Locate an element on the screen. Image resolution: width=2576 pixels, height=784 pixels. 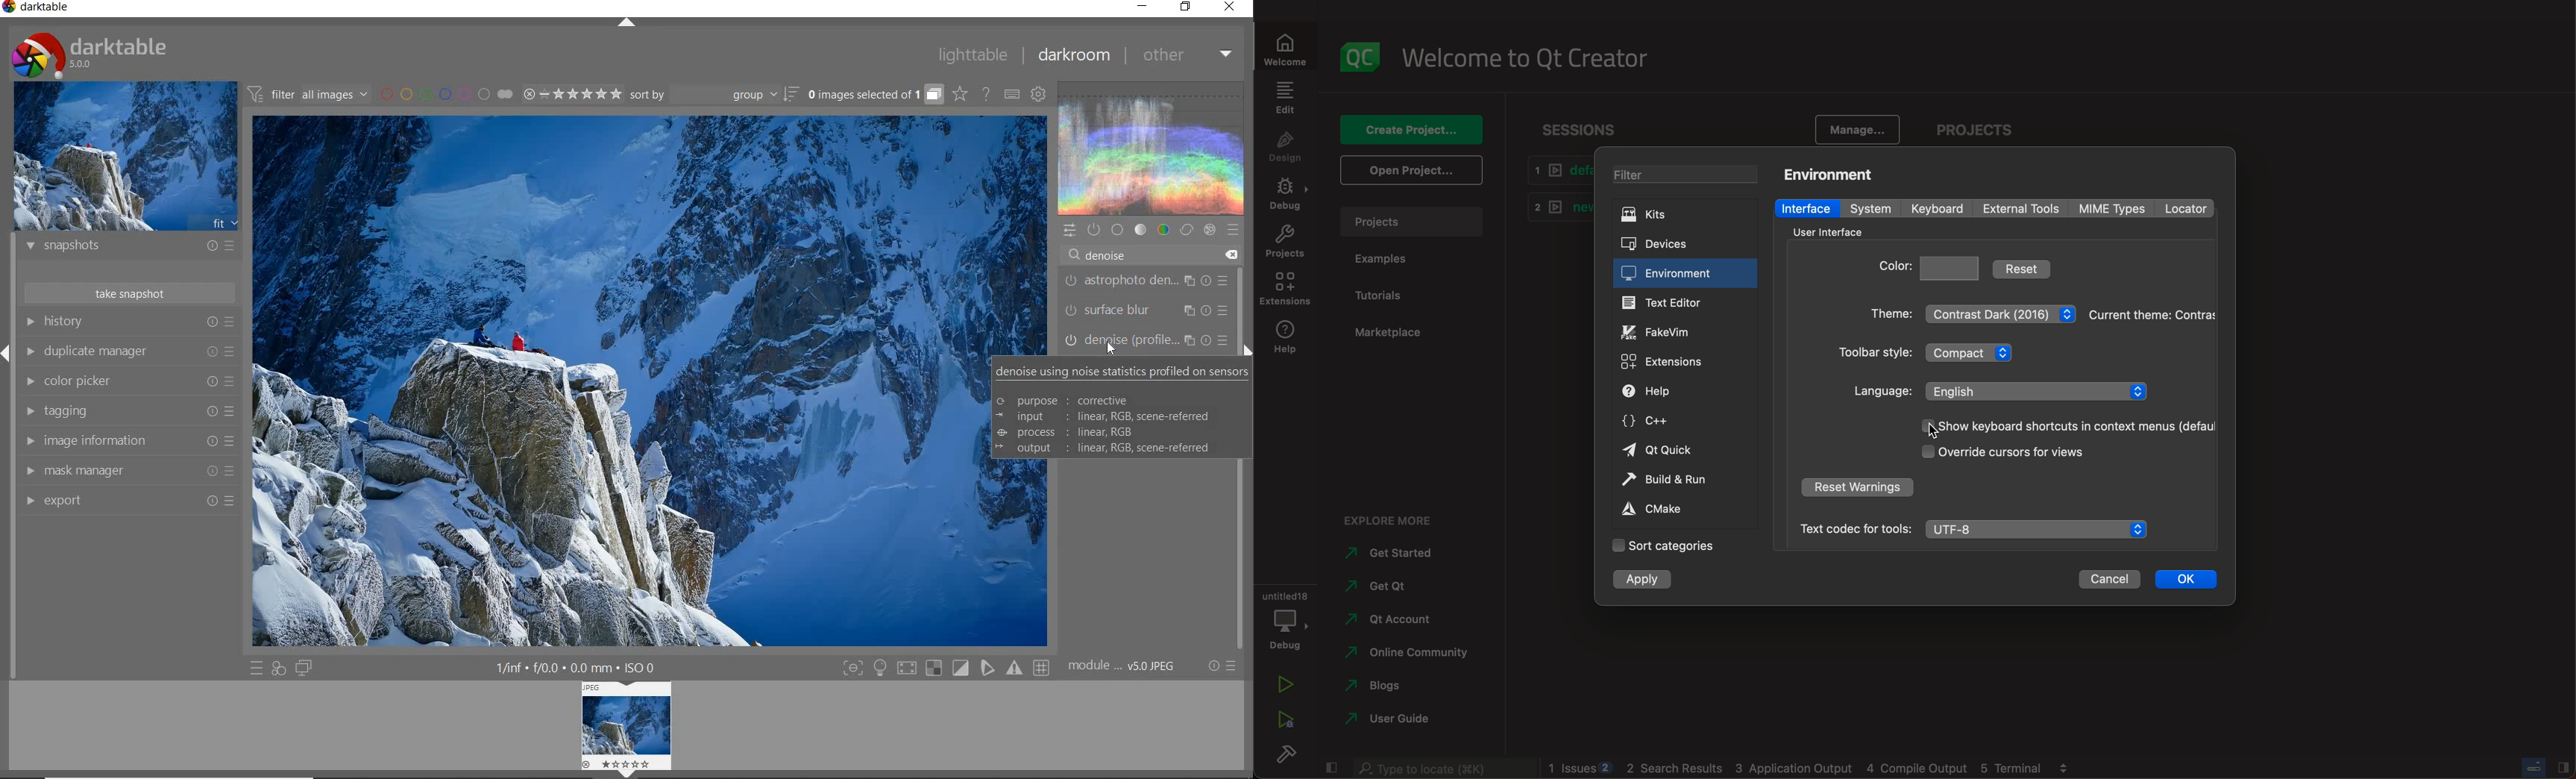
filter images by color labels is located at coordinates (447, 93).